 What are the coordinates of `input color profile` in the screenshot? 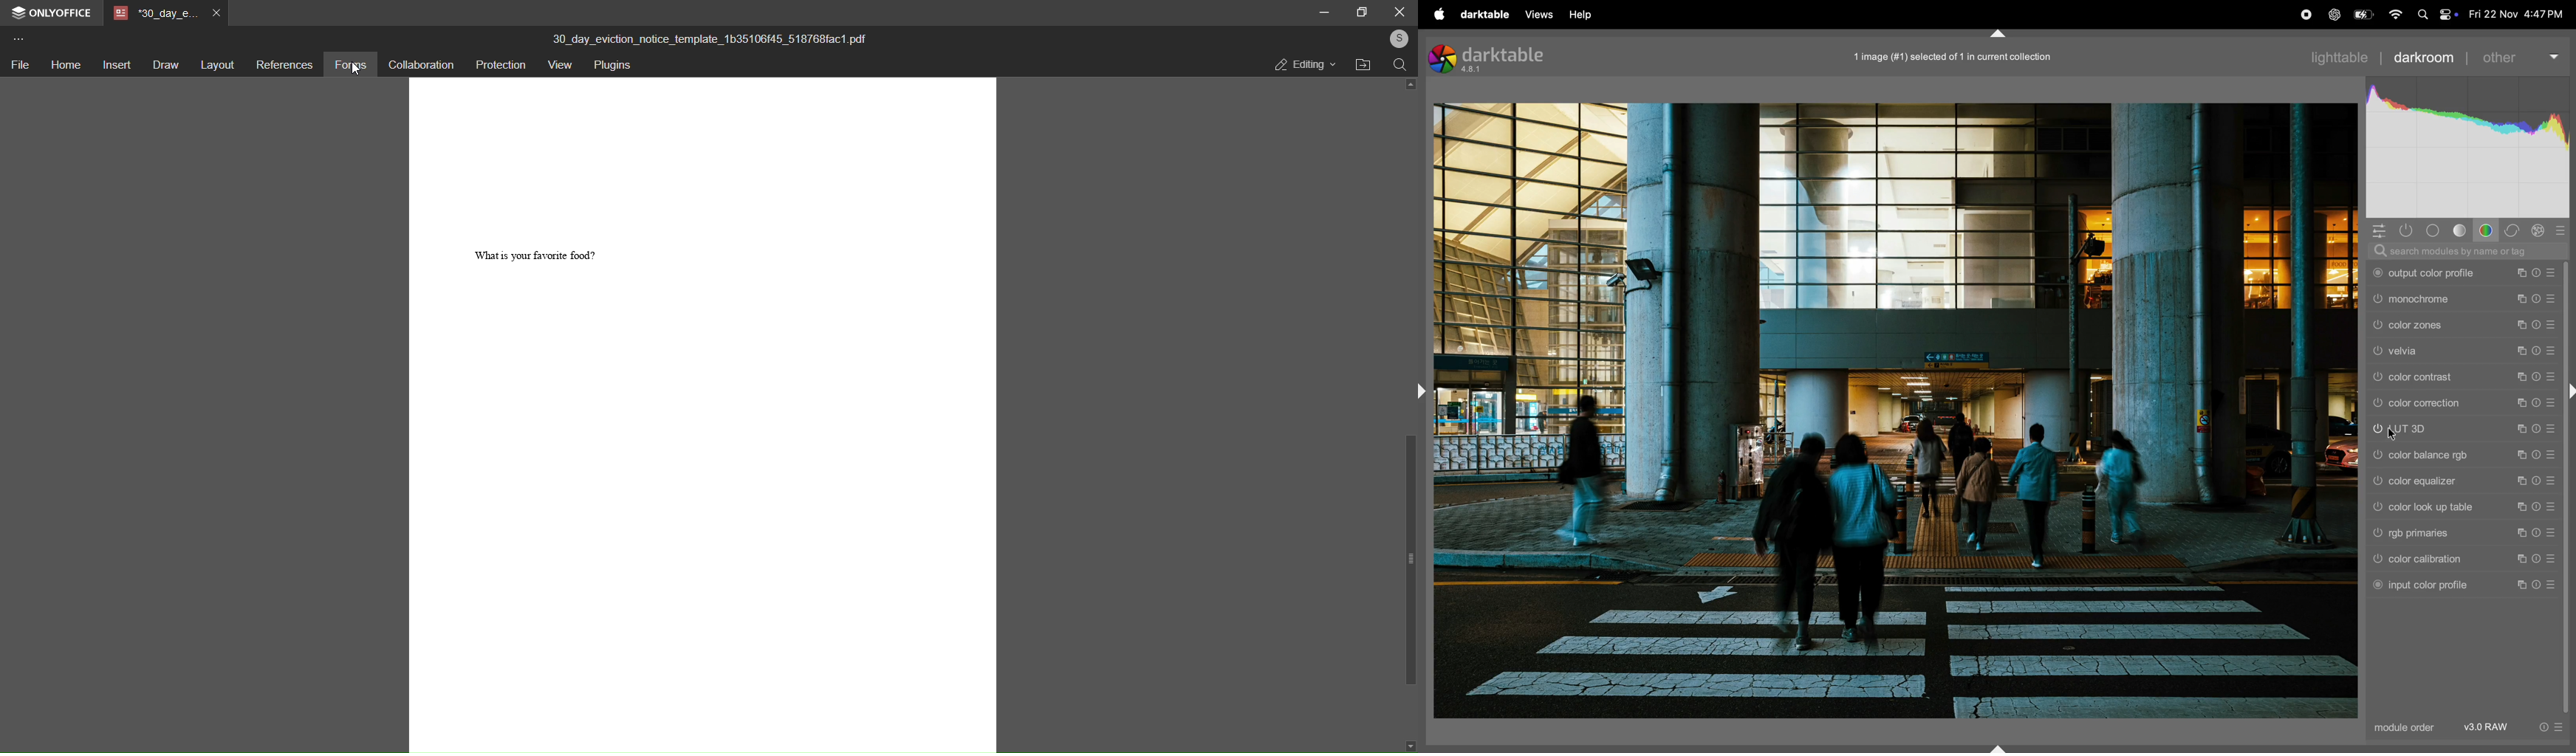 It's located at (2445, 586).